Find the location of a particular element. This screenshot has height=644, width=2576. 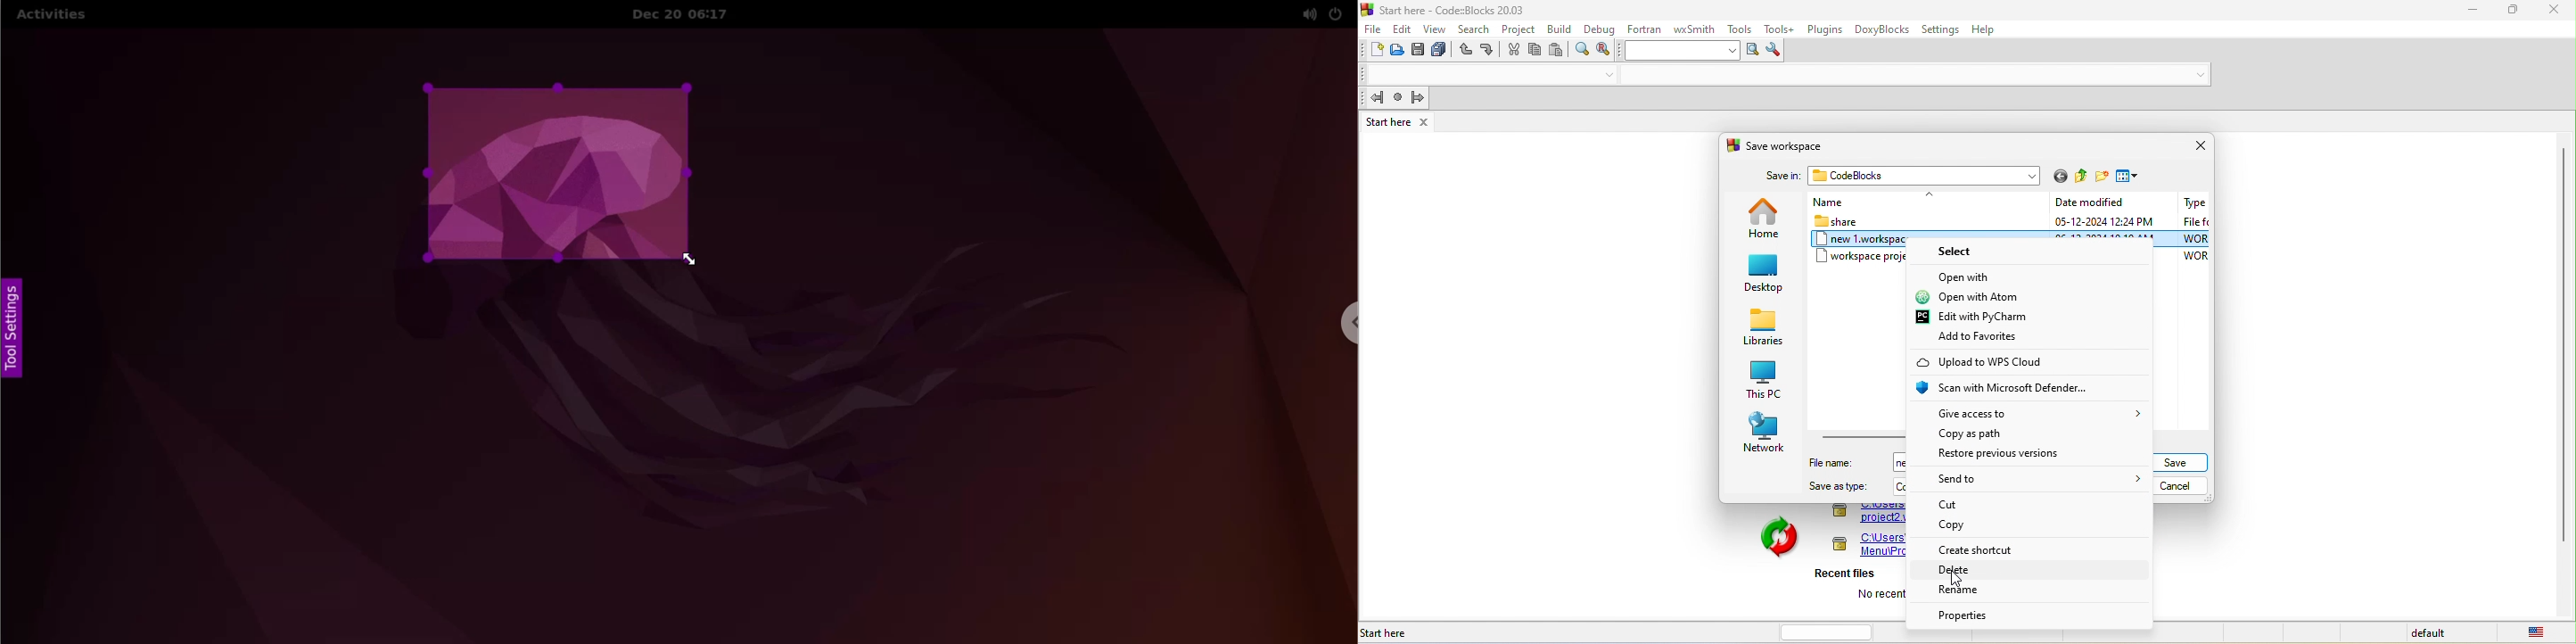

maximize is located at coordinates (2515, 12).